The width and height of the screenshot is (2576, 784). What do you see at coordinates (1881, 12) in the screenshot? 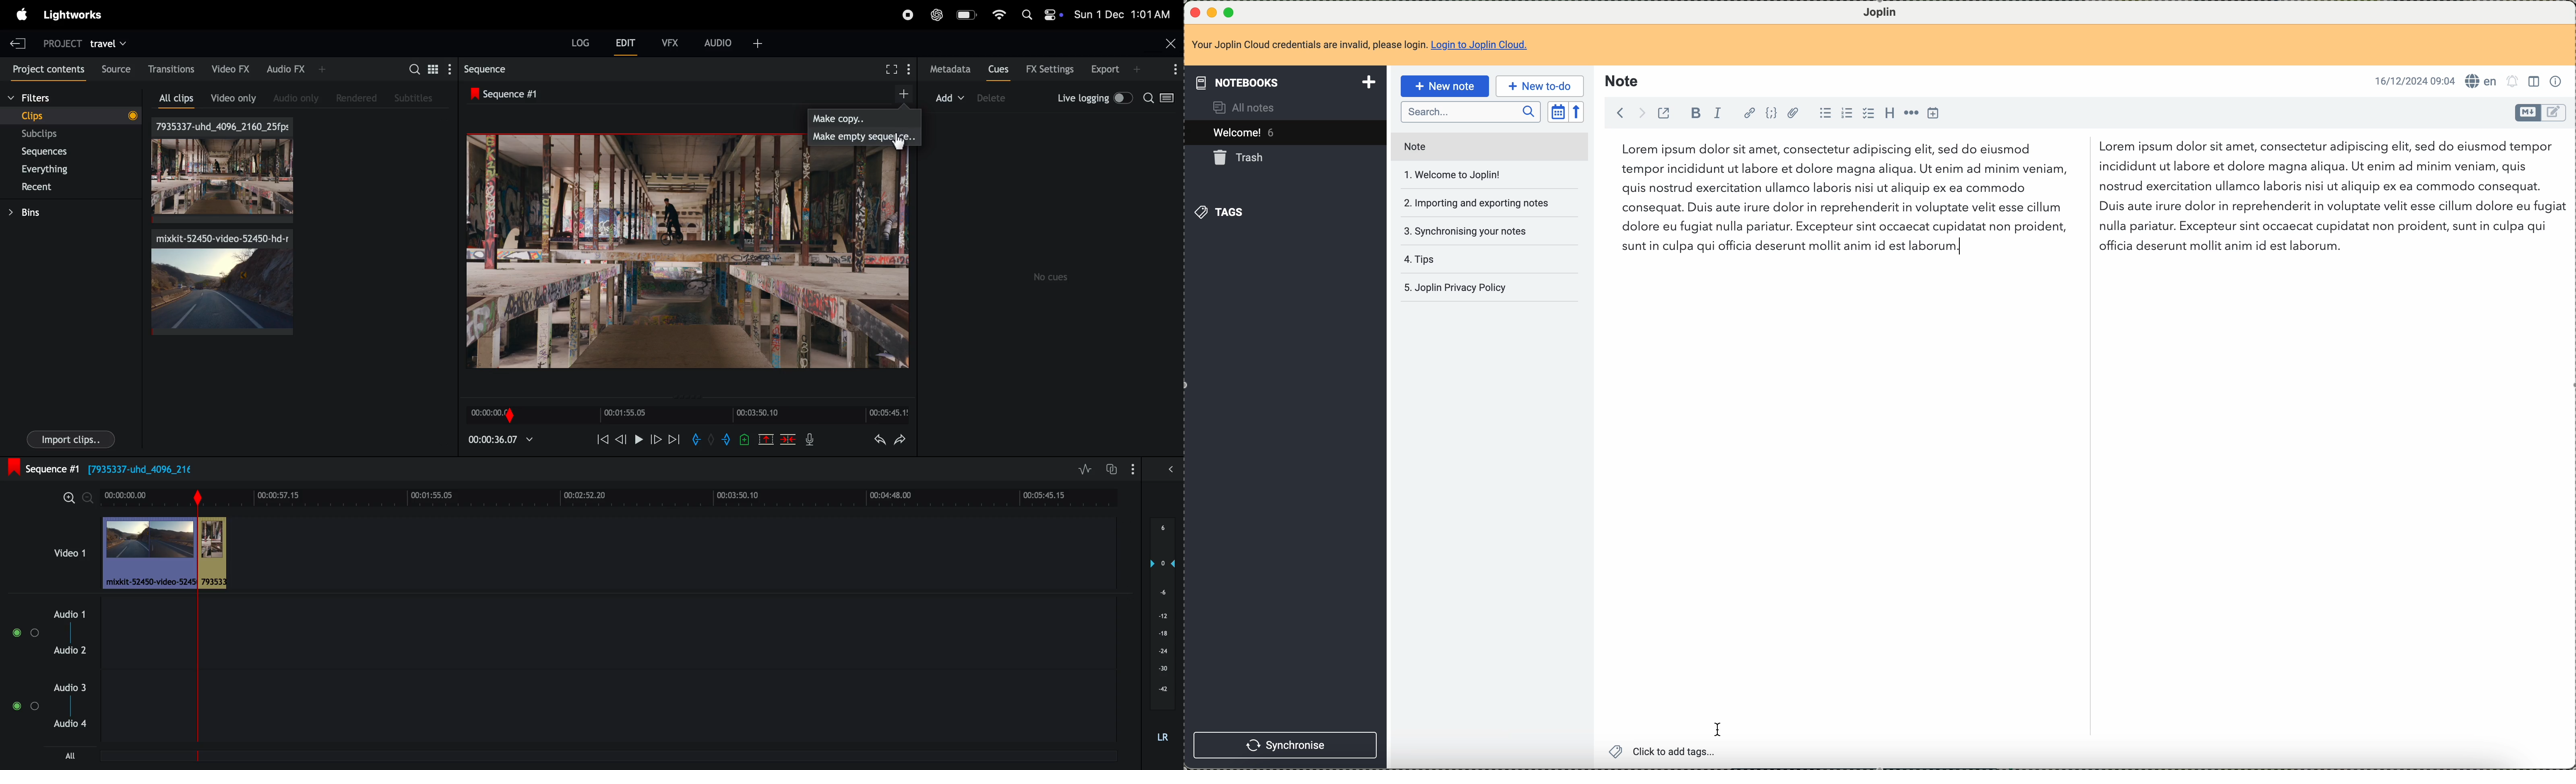
I see `Joplin` at bounding box center [1881, 12].